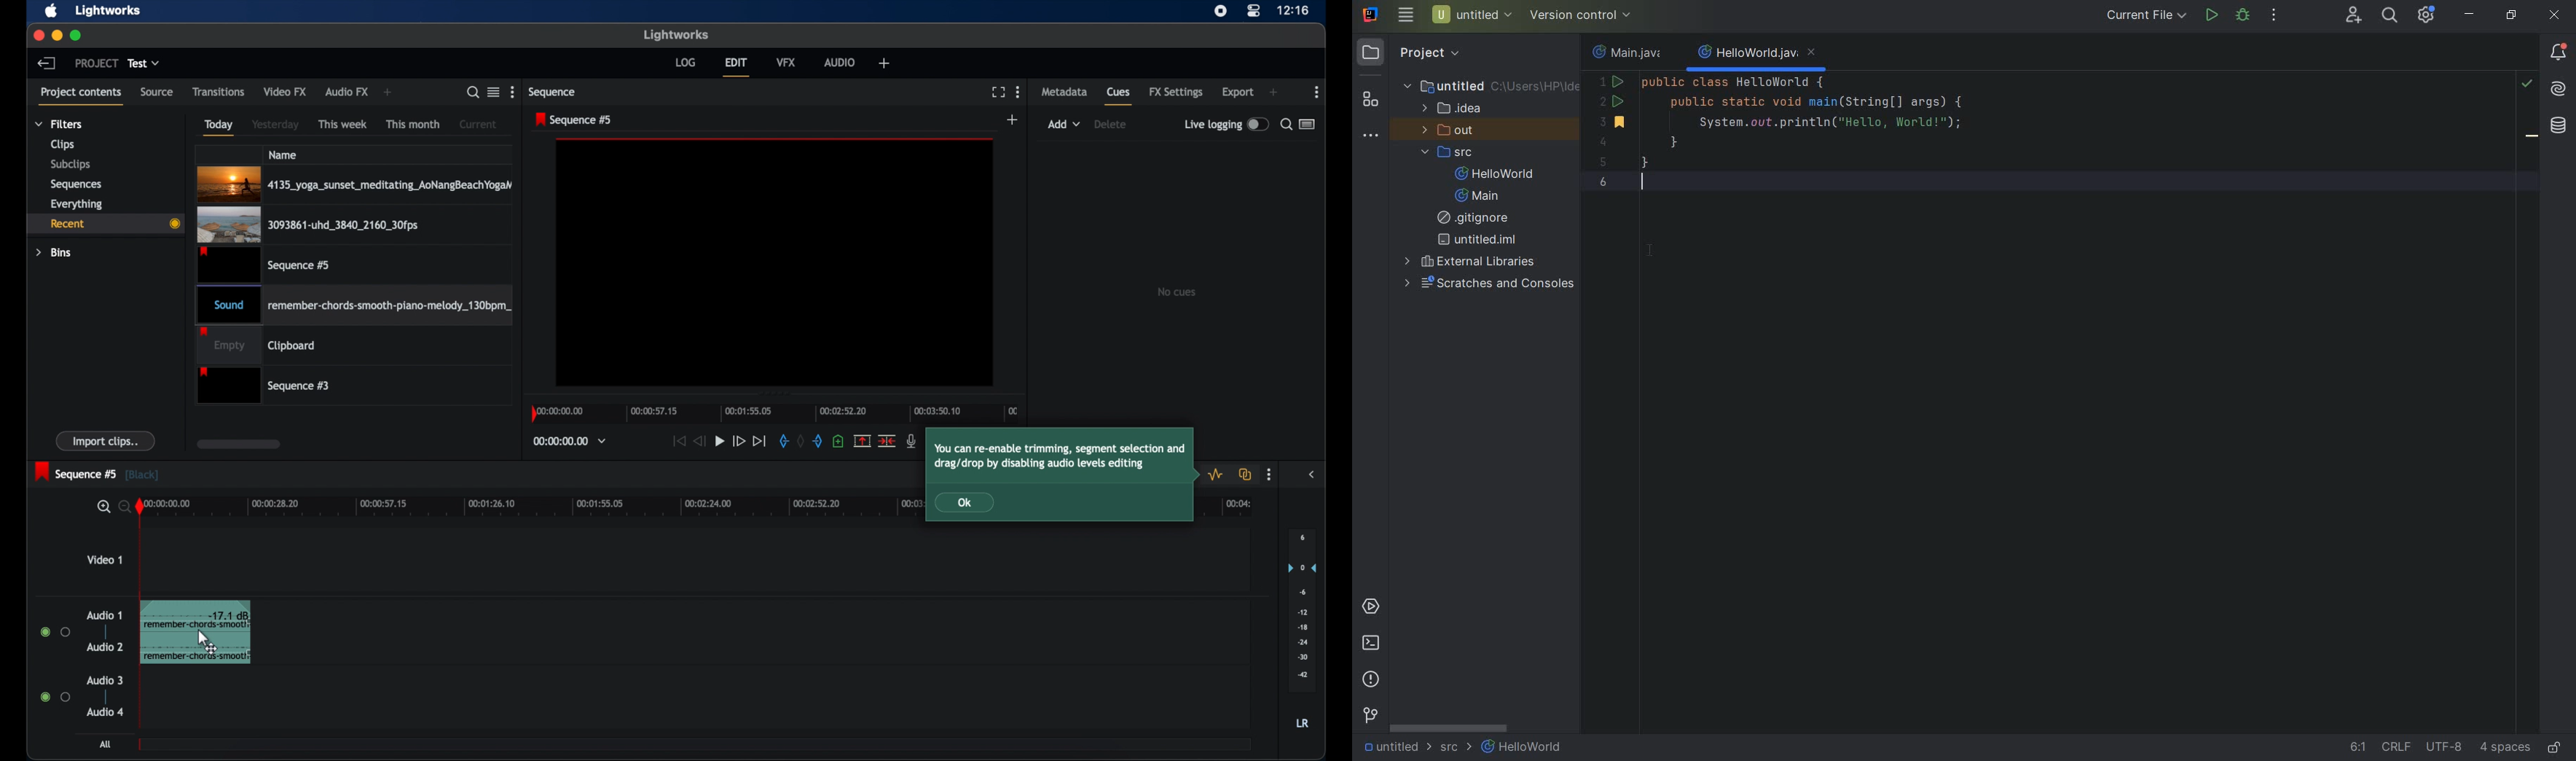 The width and height of the screenshot is (2576, 784). I want to click on mic, so click(912, 441).